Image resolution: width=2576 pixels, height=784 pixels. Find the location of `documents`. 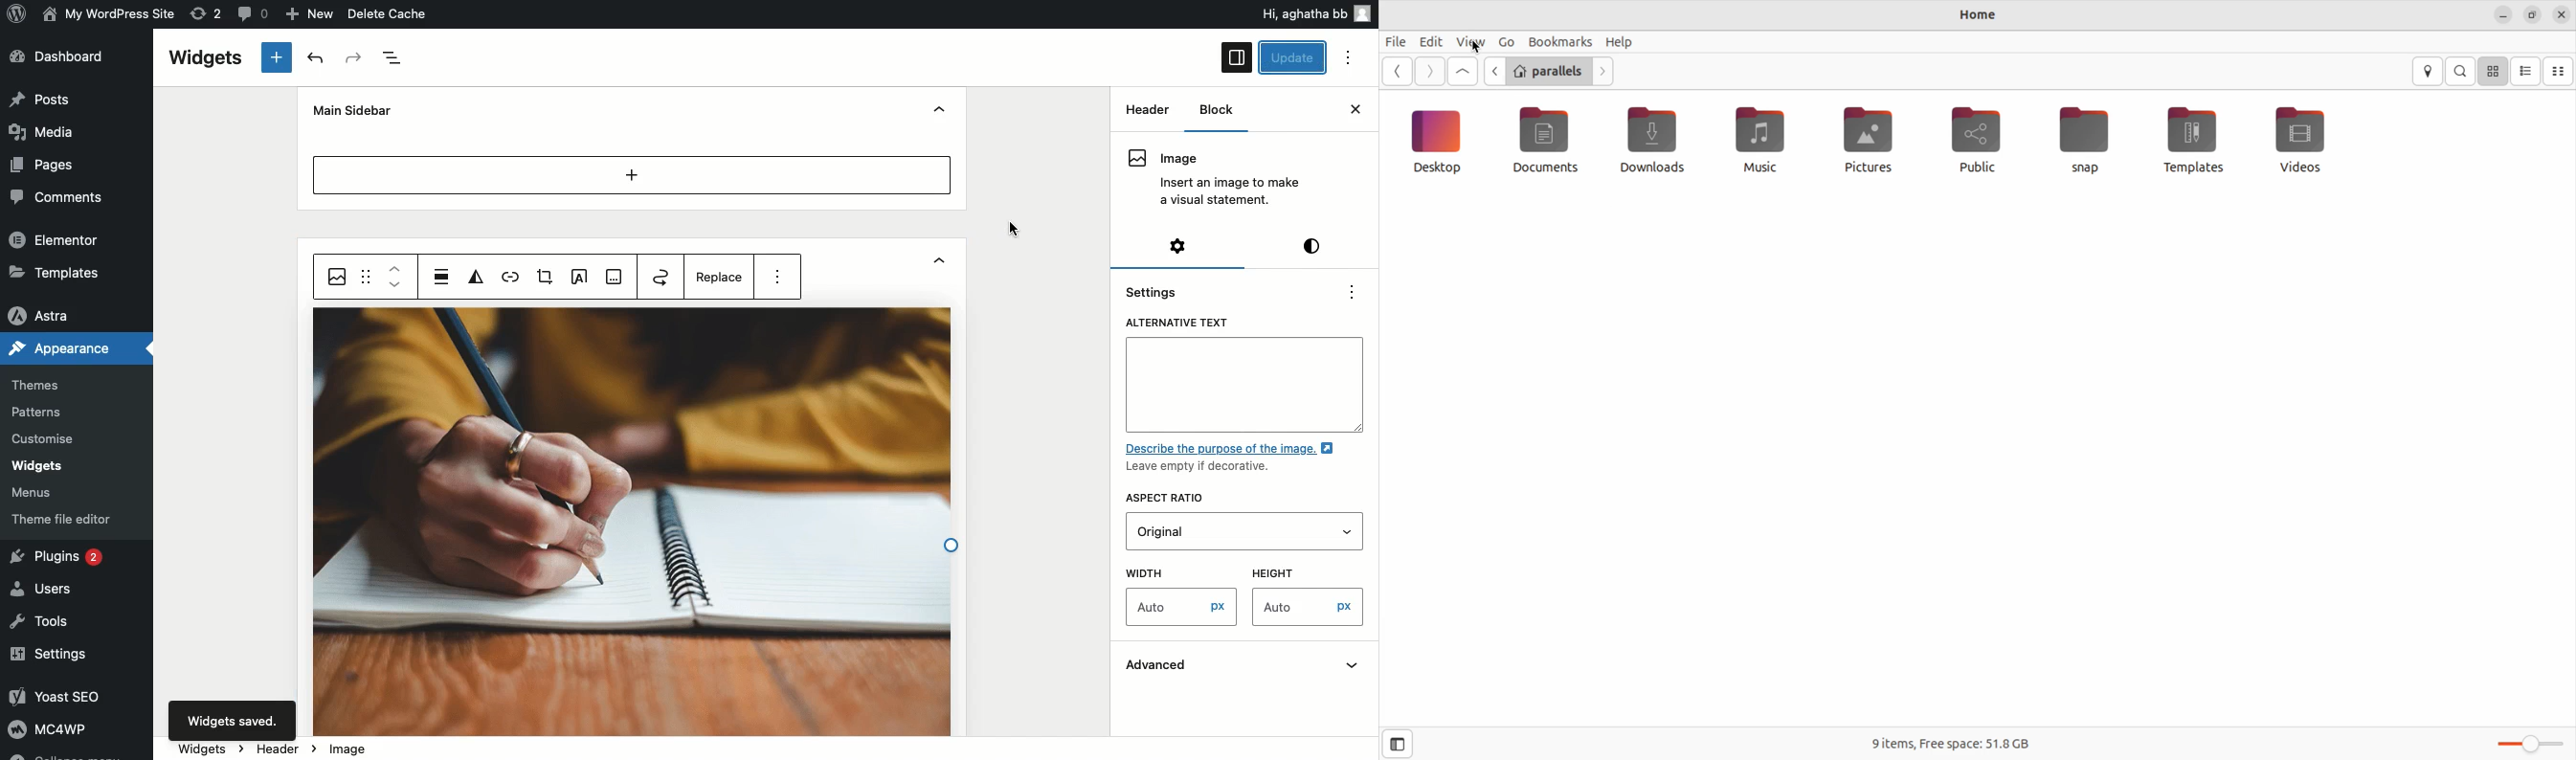

documents is located at coordinates (1547, 141).